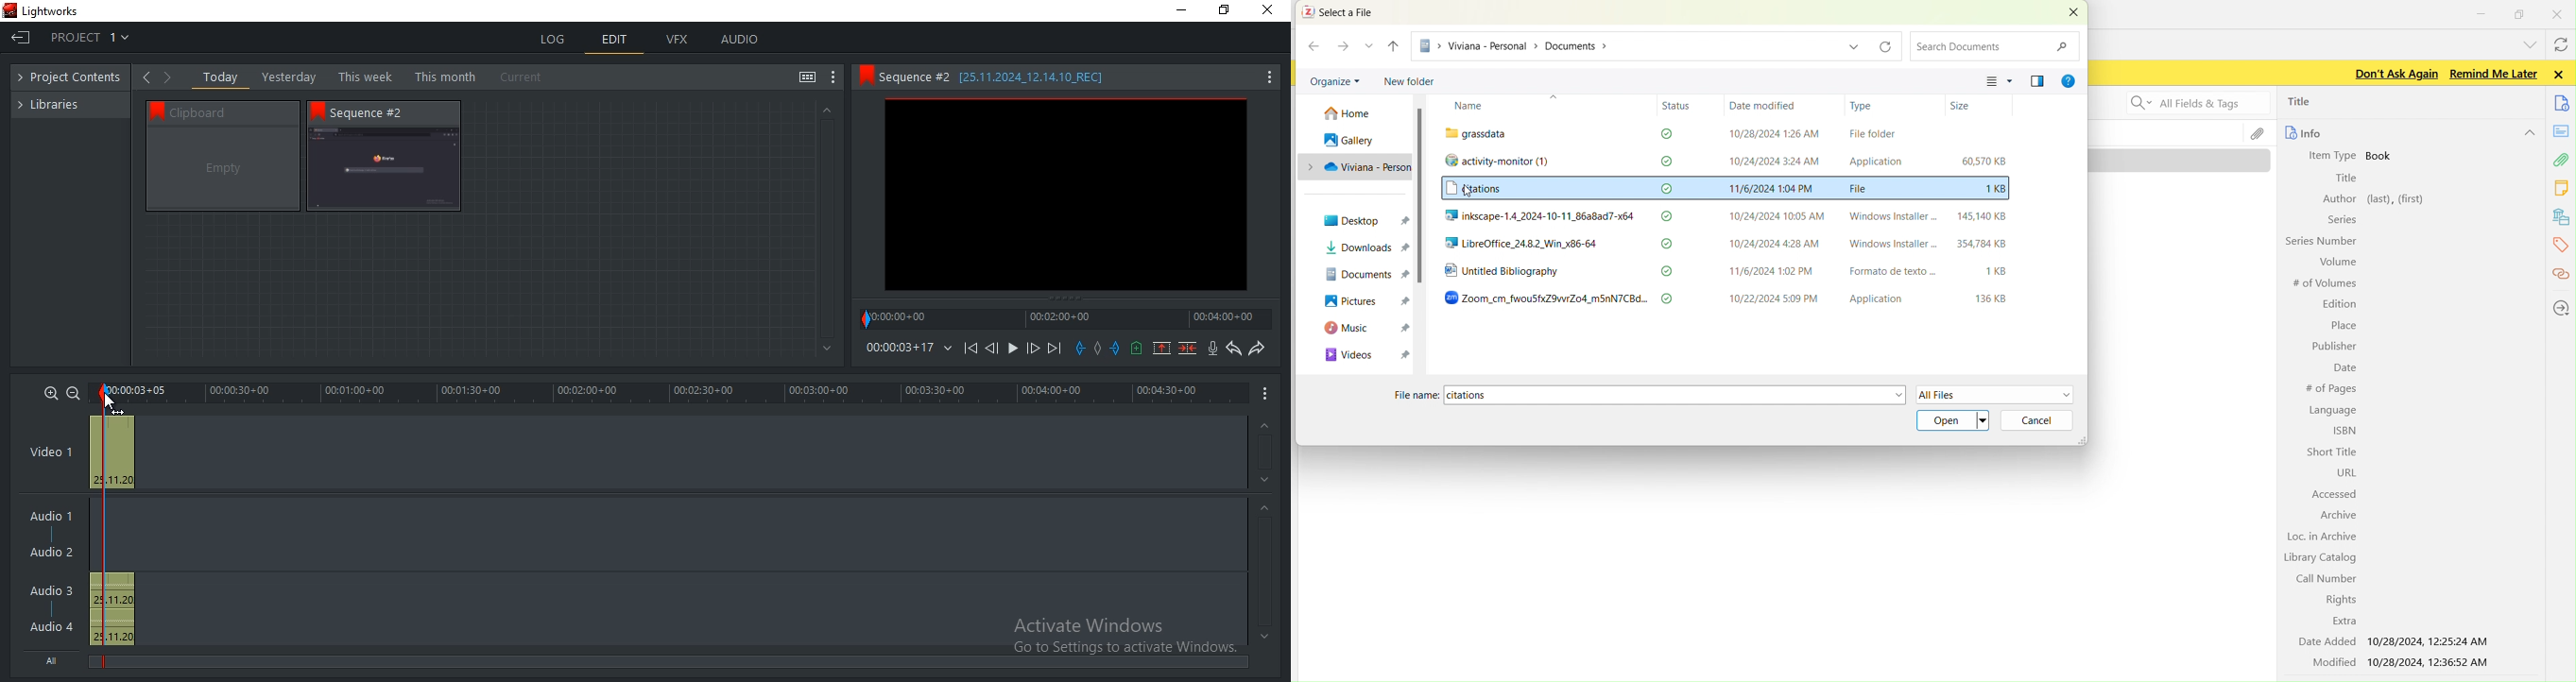 Image resolution: width=2576 pixels, height=700 pixels. Describe the element at coordinates (2482, 11) in the screenshot. I see `minimize` at that location.